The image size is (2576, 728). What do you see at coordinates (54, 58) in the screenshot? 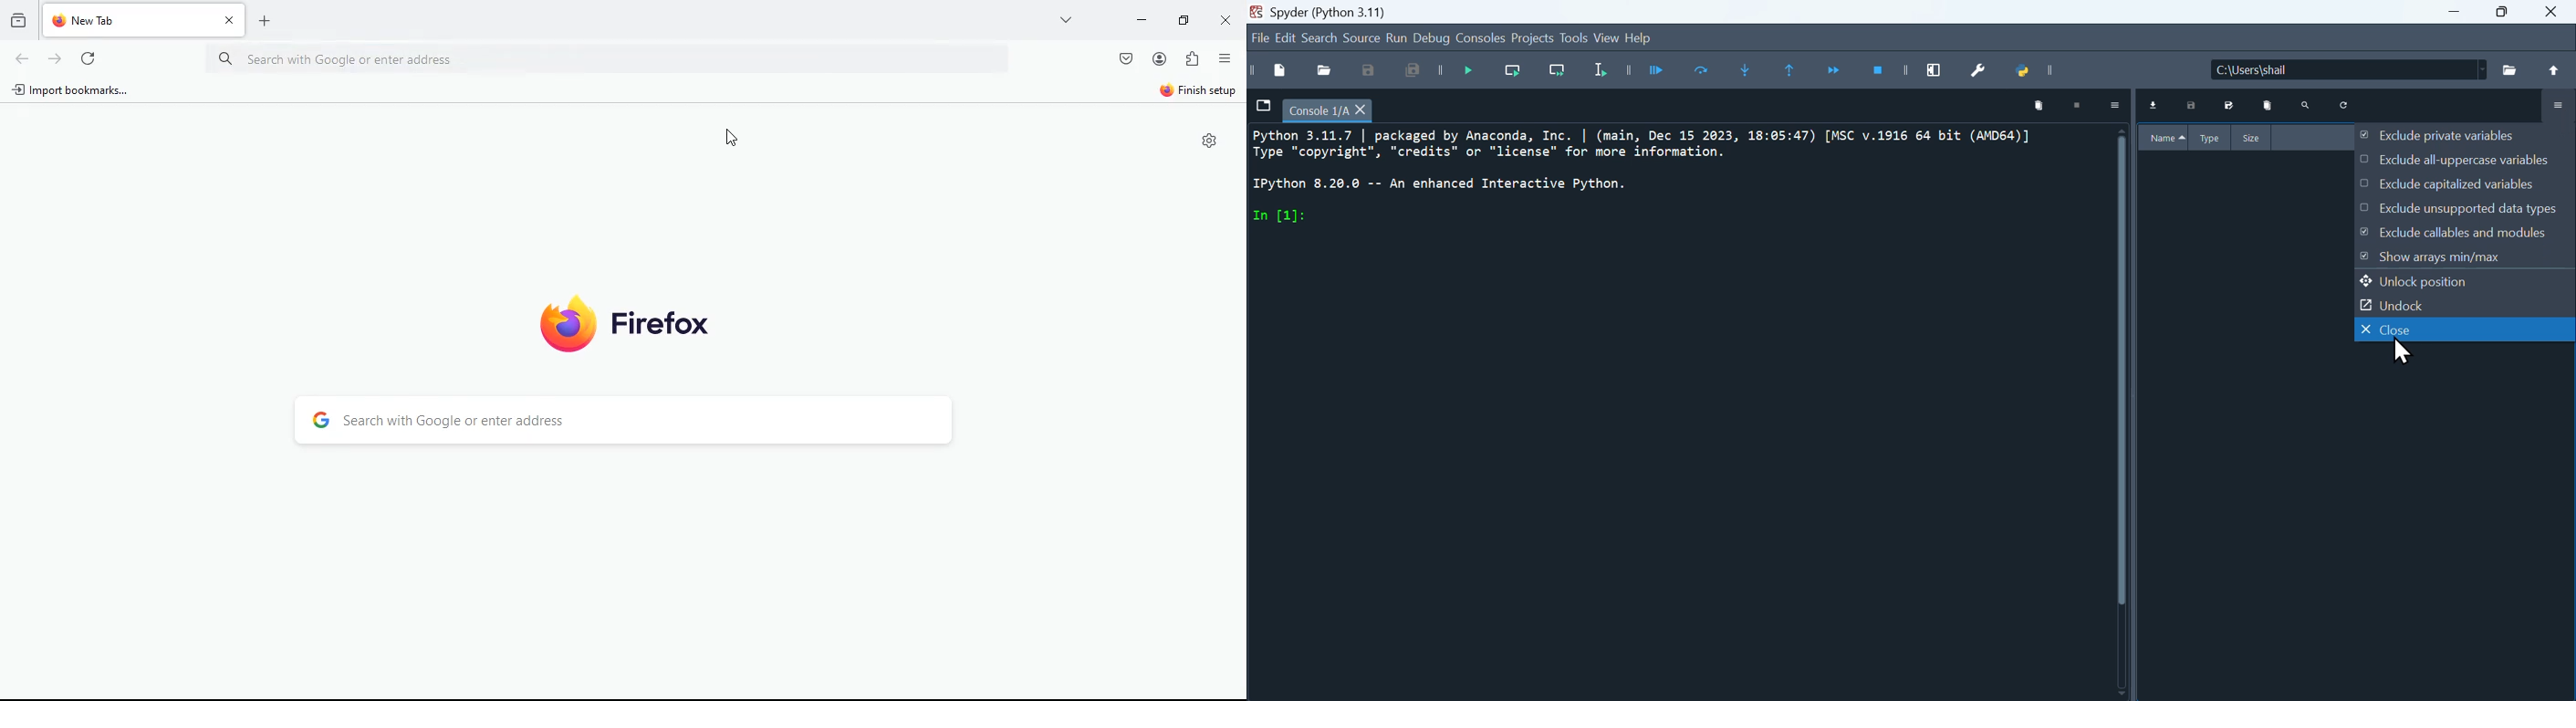
I see `refresh` at bounding box center [54, 58].